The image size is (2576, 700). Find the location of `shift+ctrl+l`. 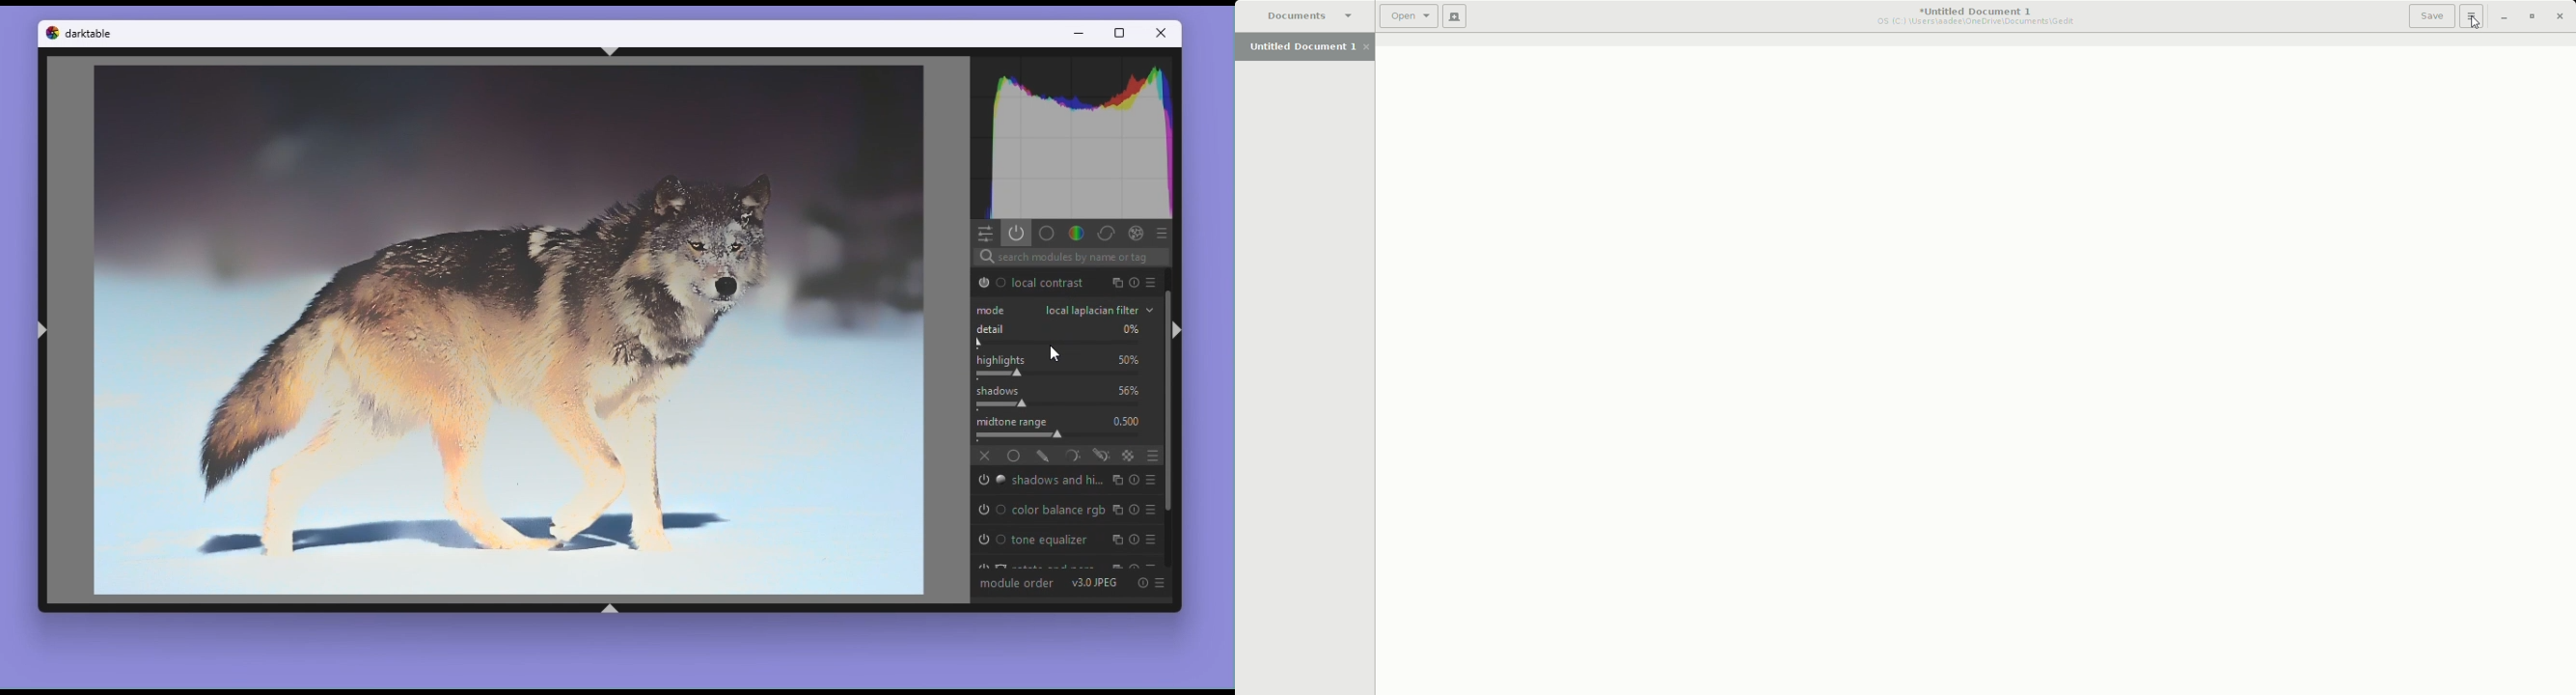

shift+ctrl+l is located at coordinates (42, 329).